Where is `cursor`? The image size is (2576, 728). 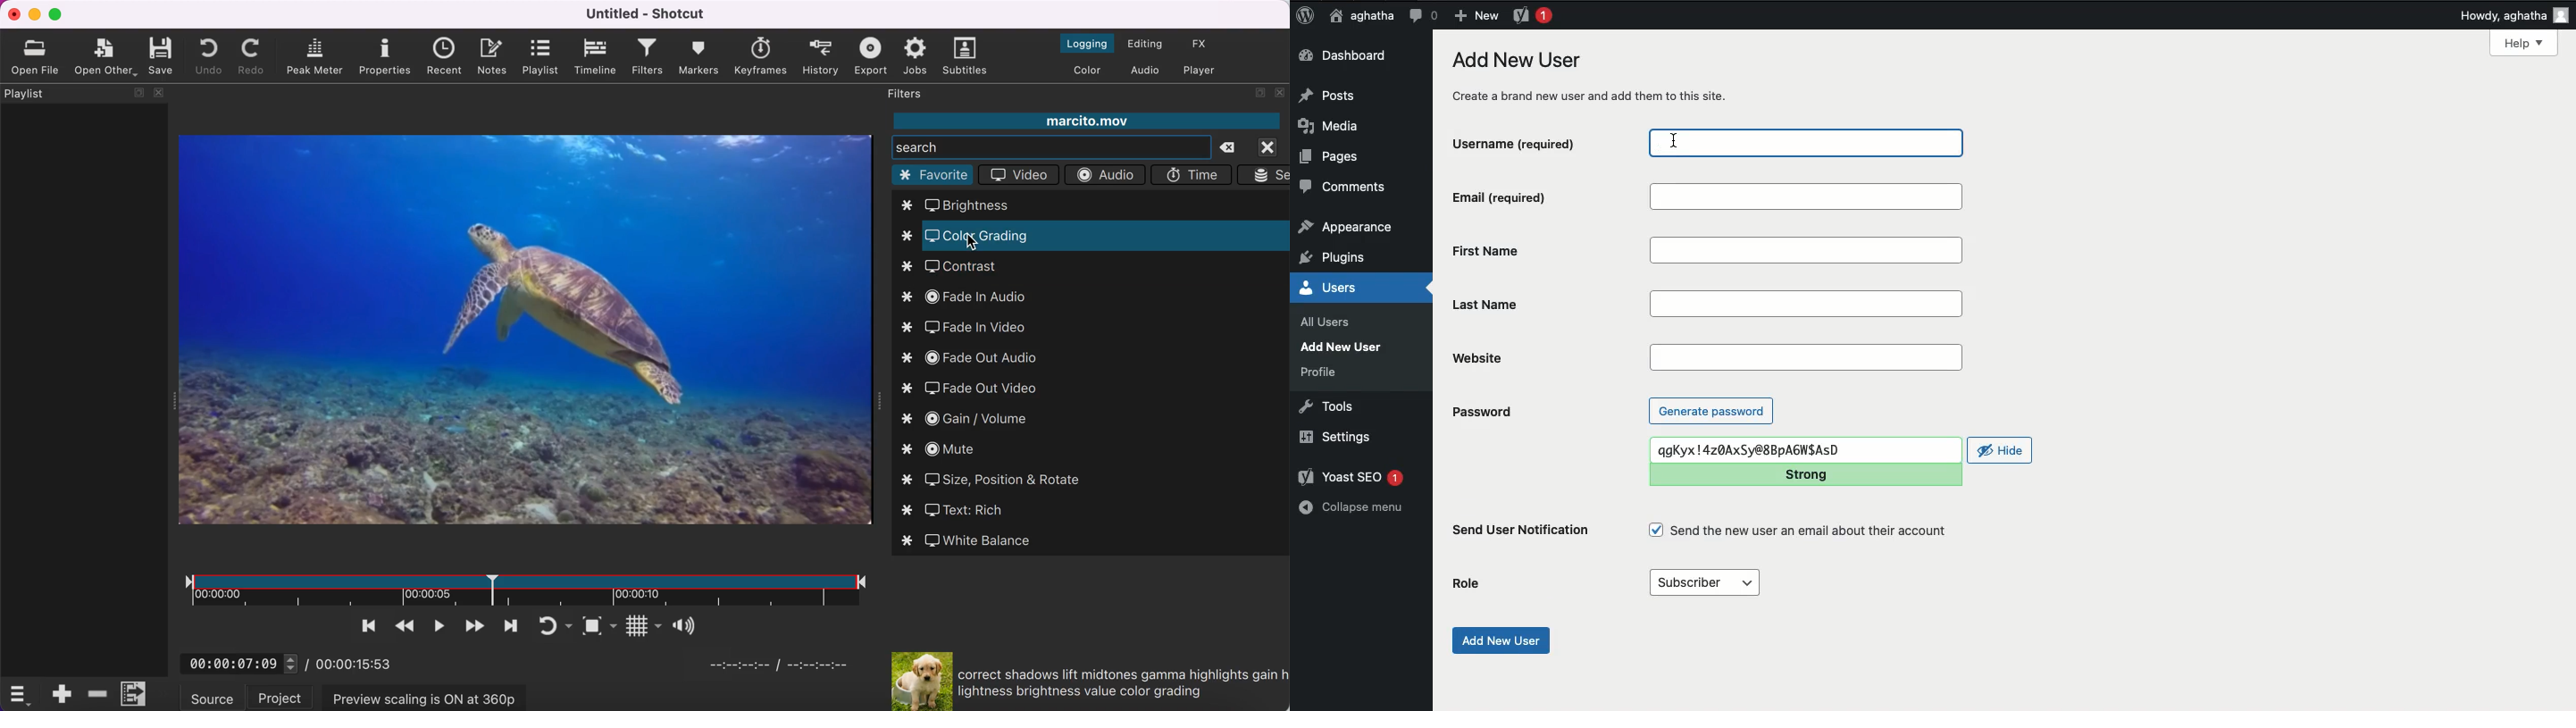
cursor is located at coordinates (976, 244).